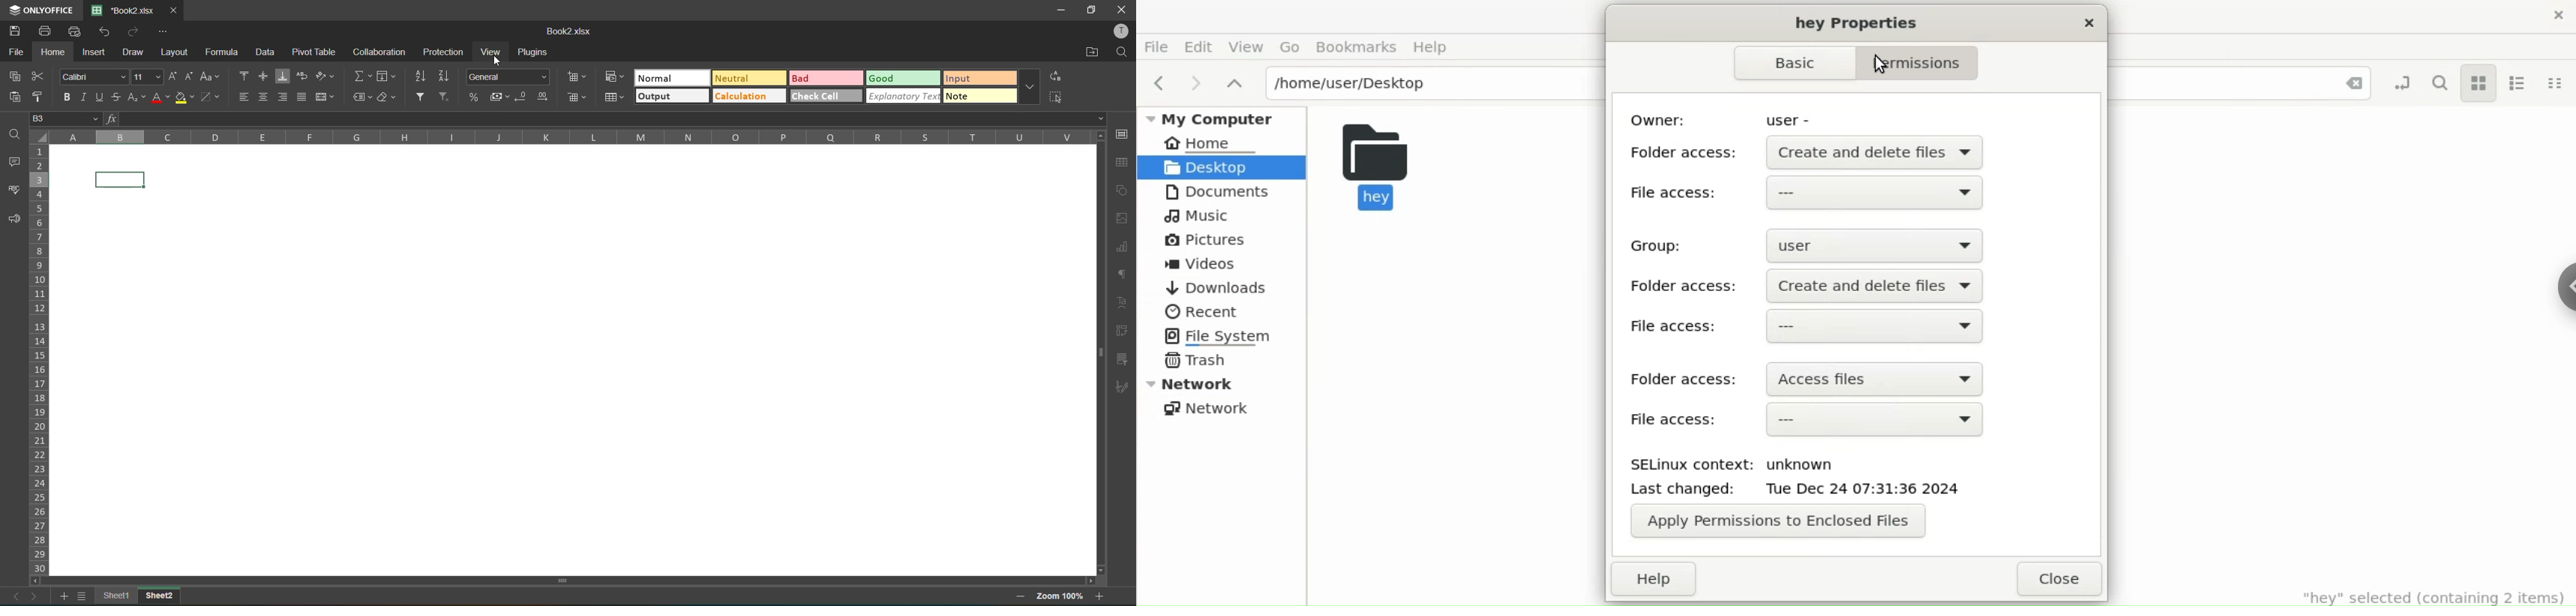 The image size is (2576, 616). Describe the element at coordinates (1059, 597) in the screenshot. I see `zoom factor` at that location.